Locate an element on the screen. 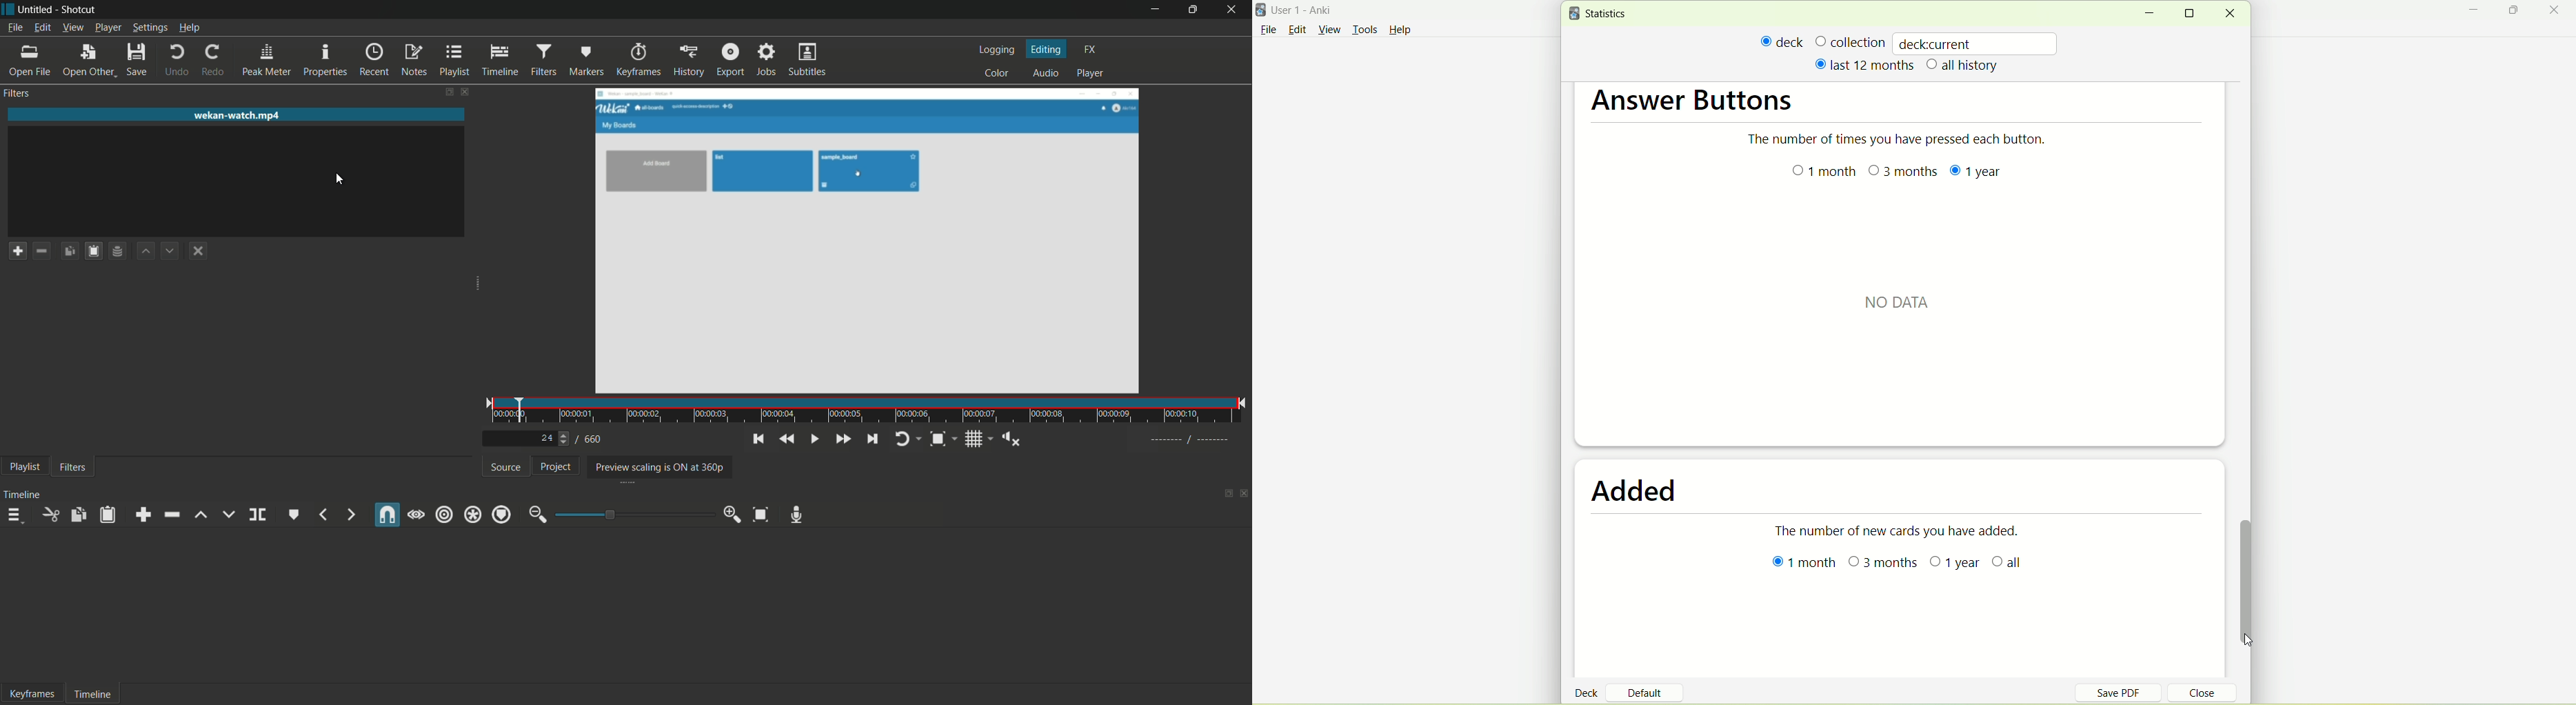   year is located at coordinates (1950, 565).